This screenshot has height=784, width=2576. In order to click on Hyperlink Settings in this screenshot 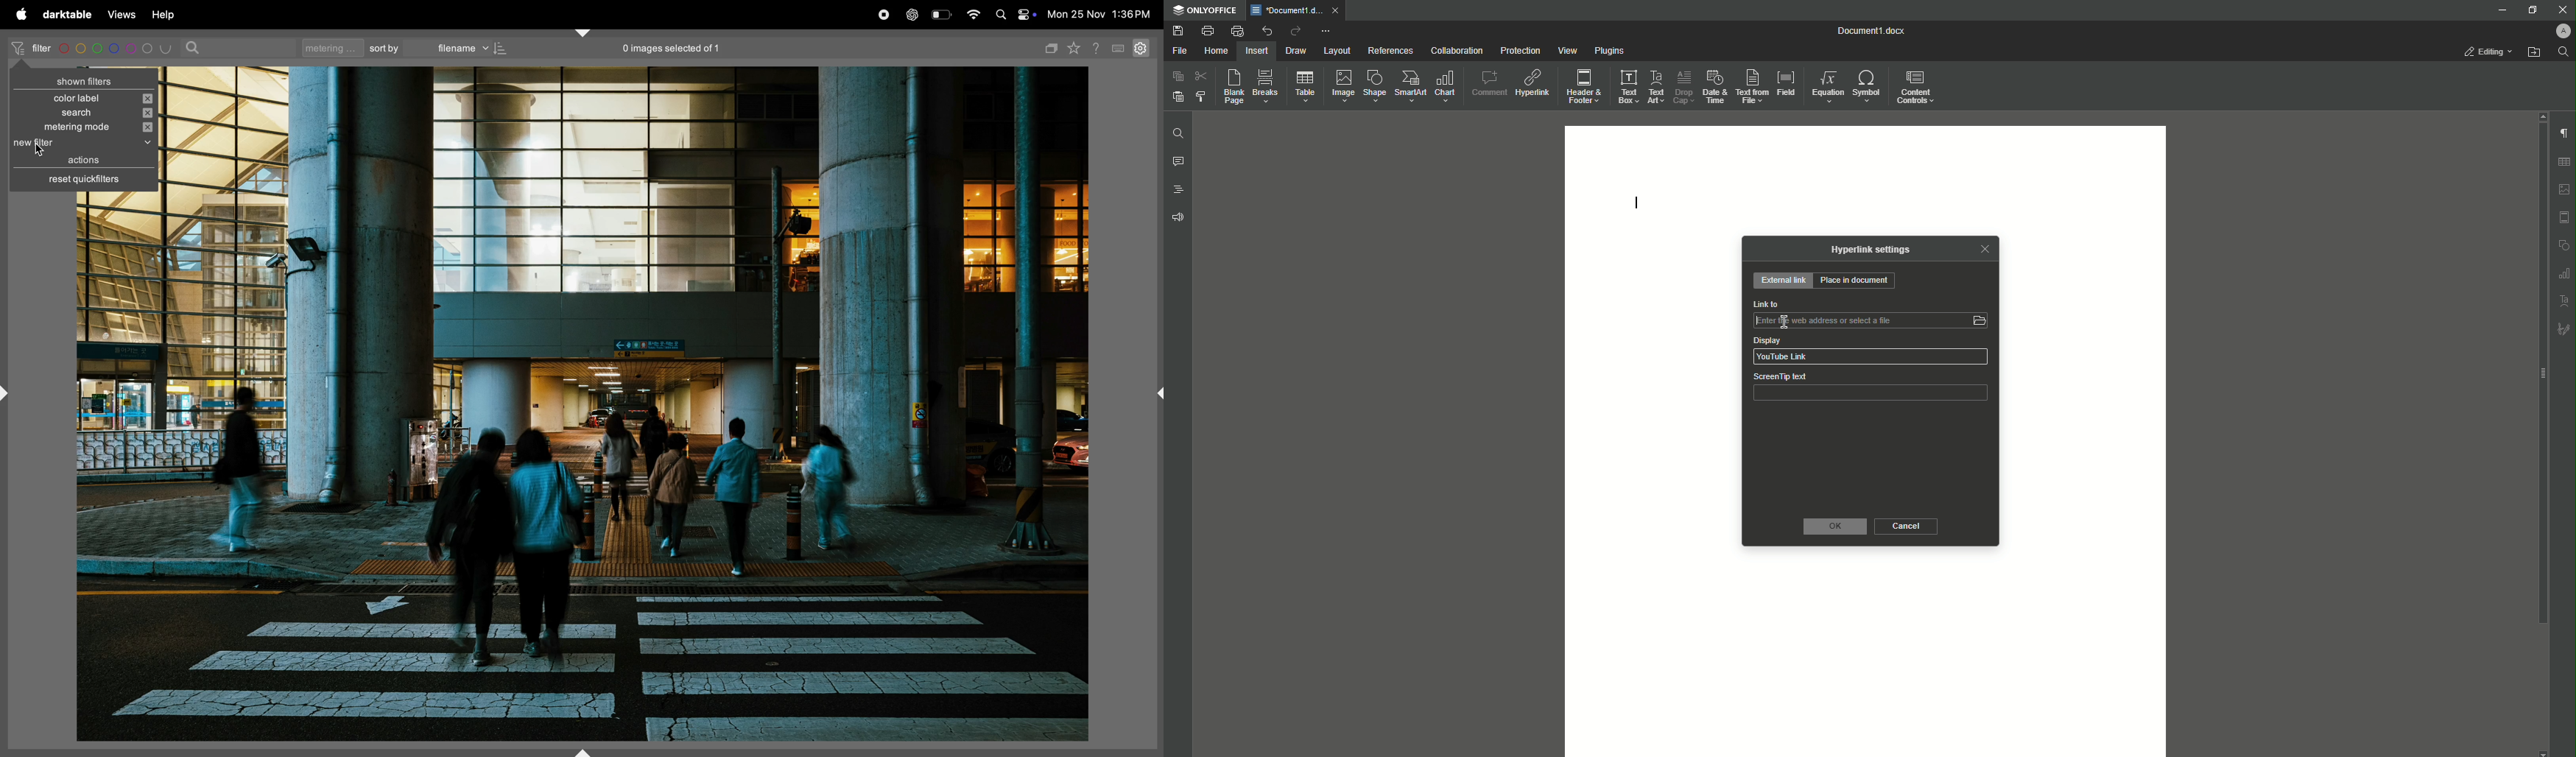, I will do `click(1867, 253)`.